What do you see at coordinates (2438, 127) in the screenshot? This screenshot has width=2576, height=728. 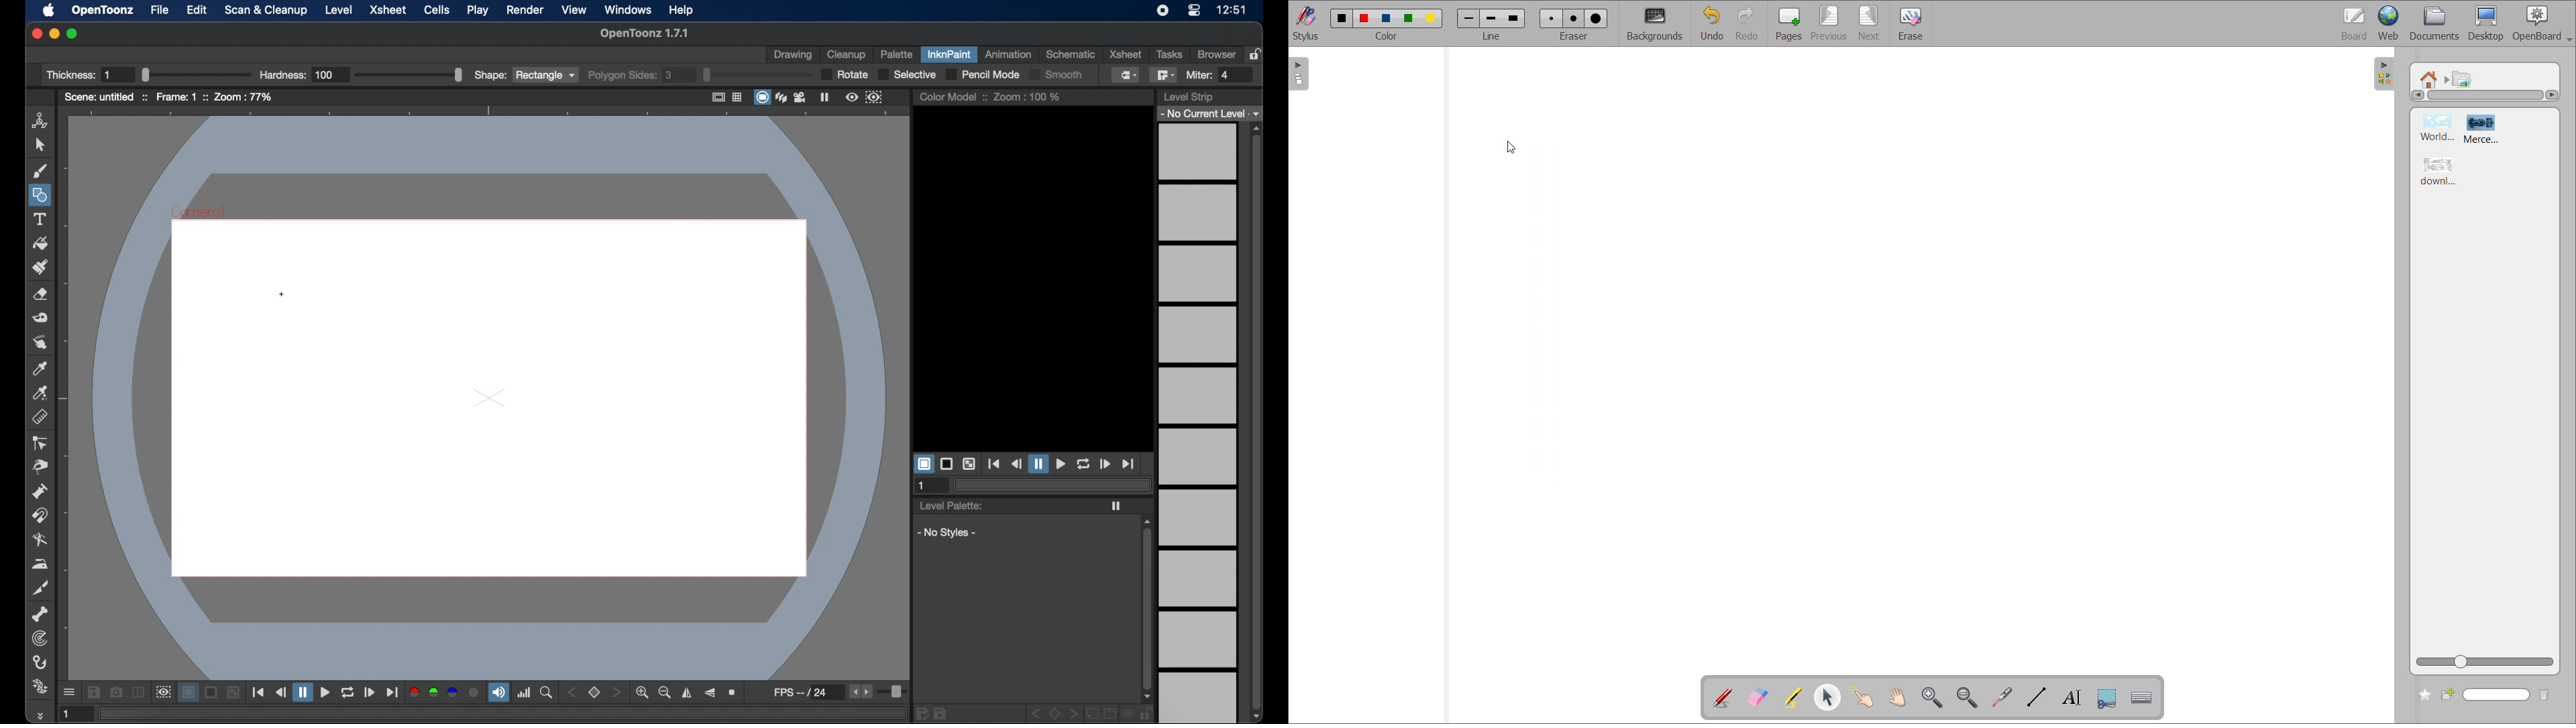 I see `image 1` at bounding box center [2438, 127].